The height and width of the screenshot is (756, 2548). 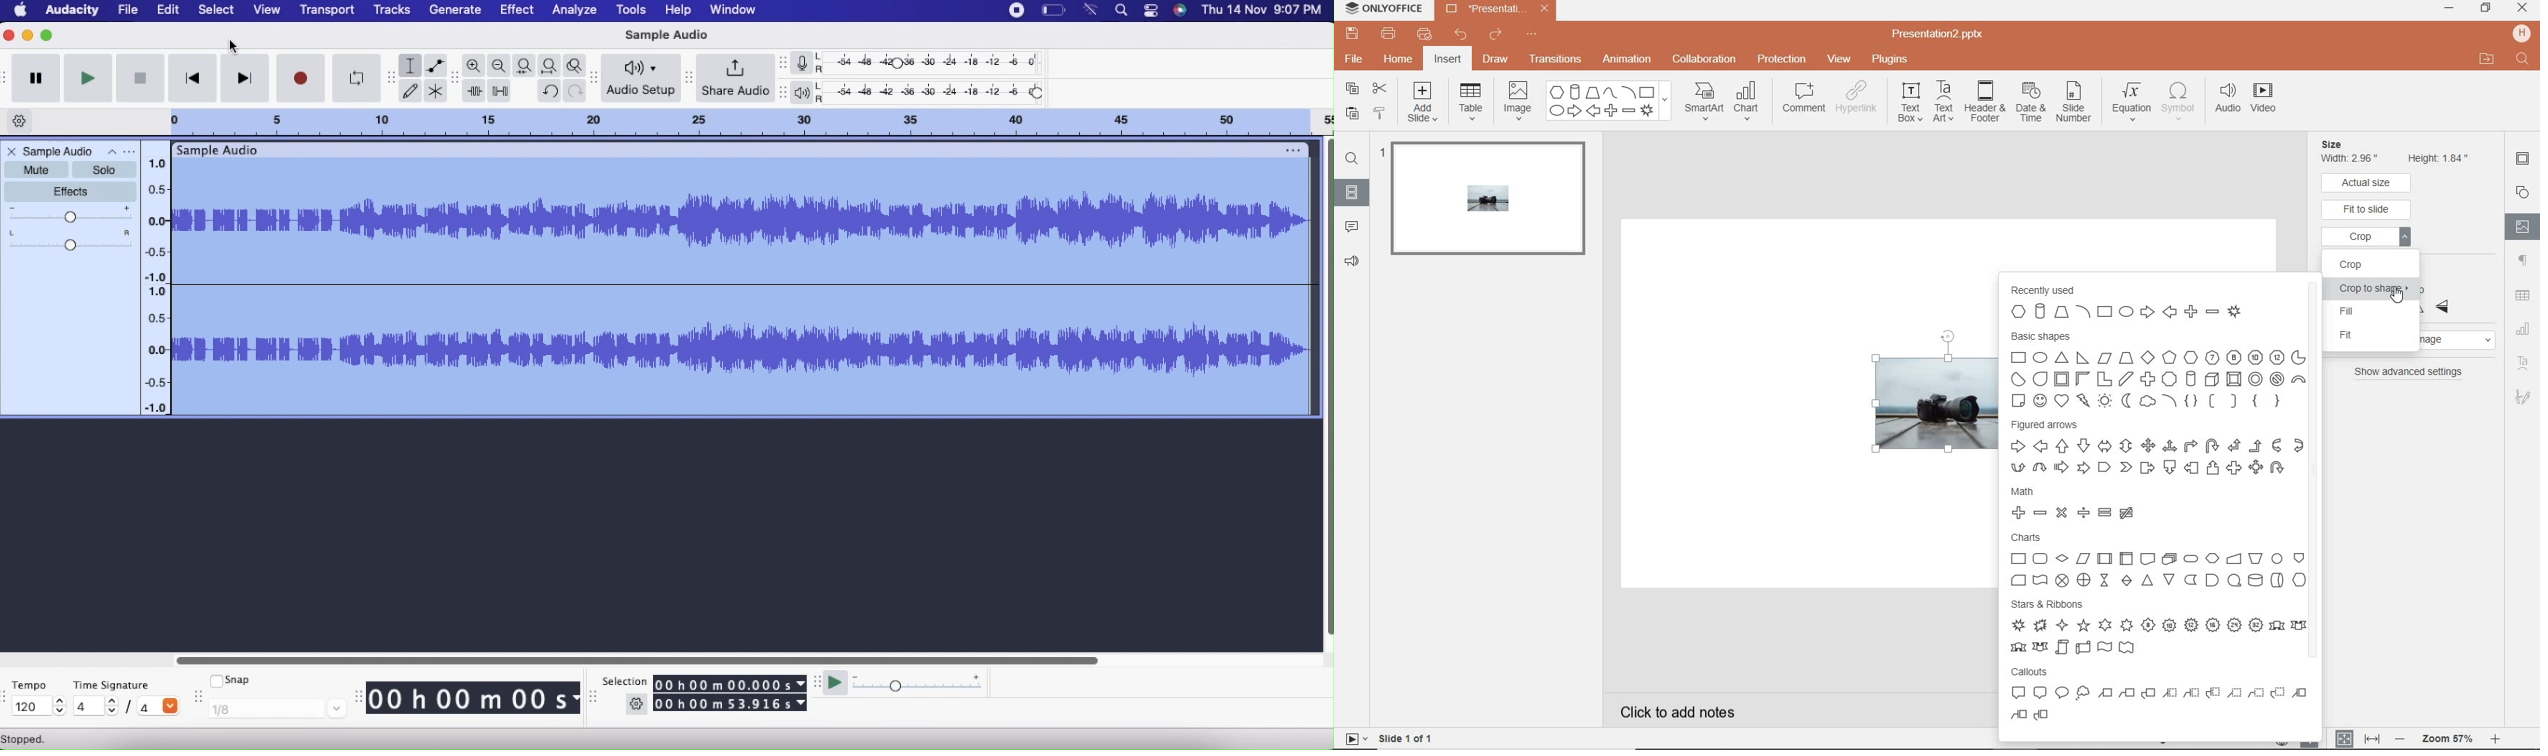 I want to click on Draw tool, so click(x=412, y=90).